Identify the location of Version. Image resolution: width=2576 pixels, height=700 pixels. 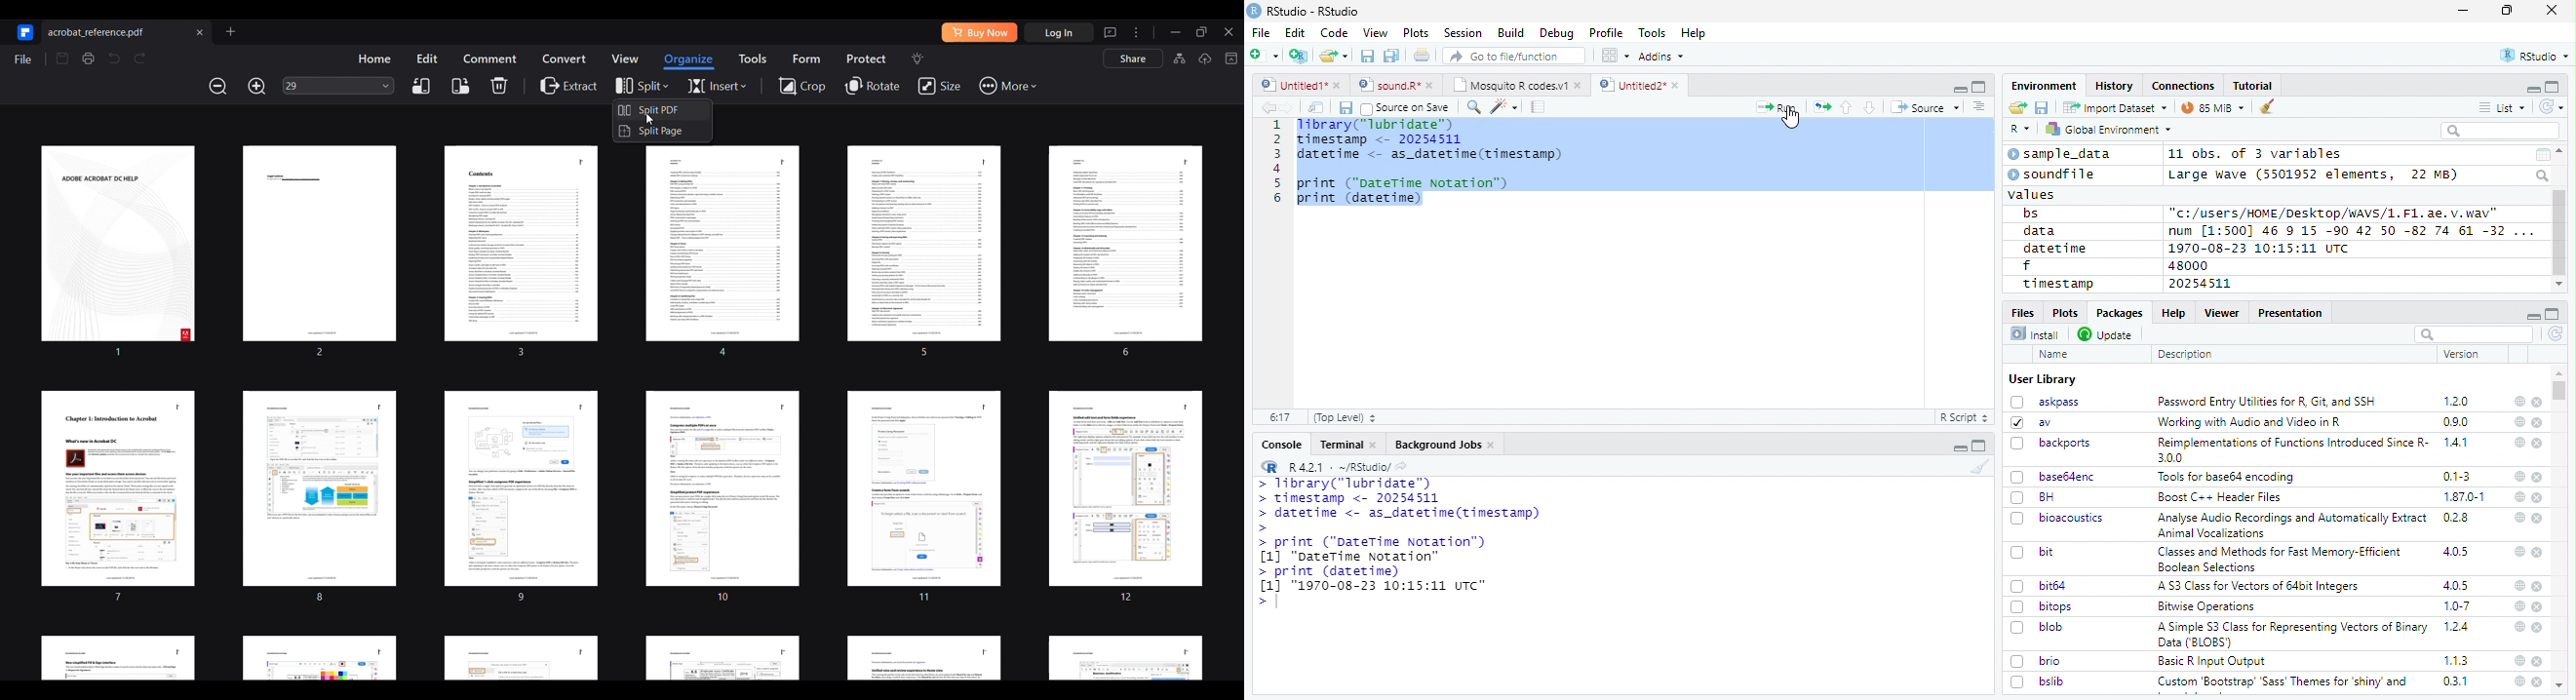
(2465, 354).